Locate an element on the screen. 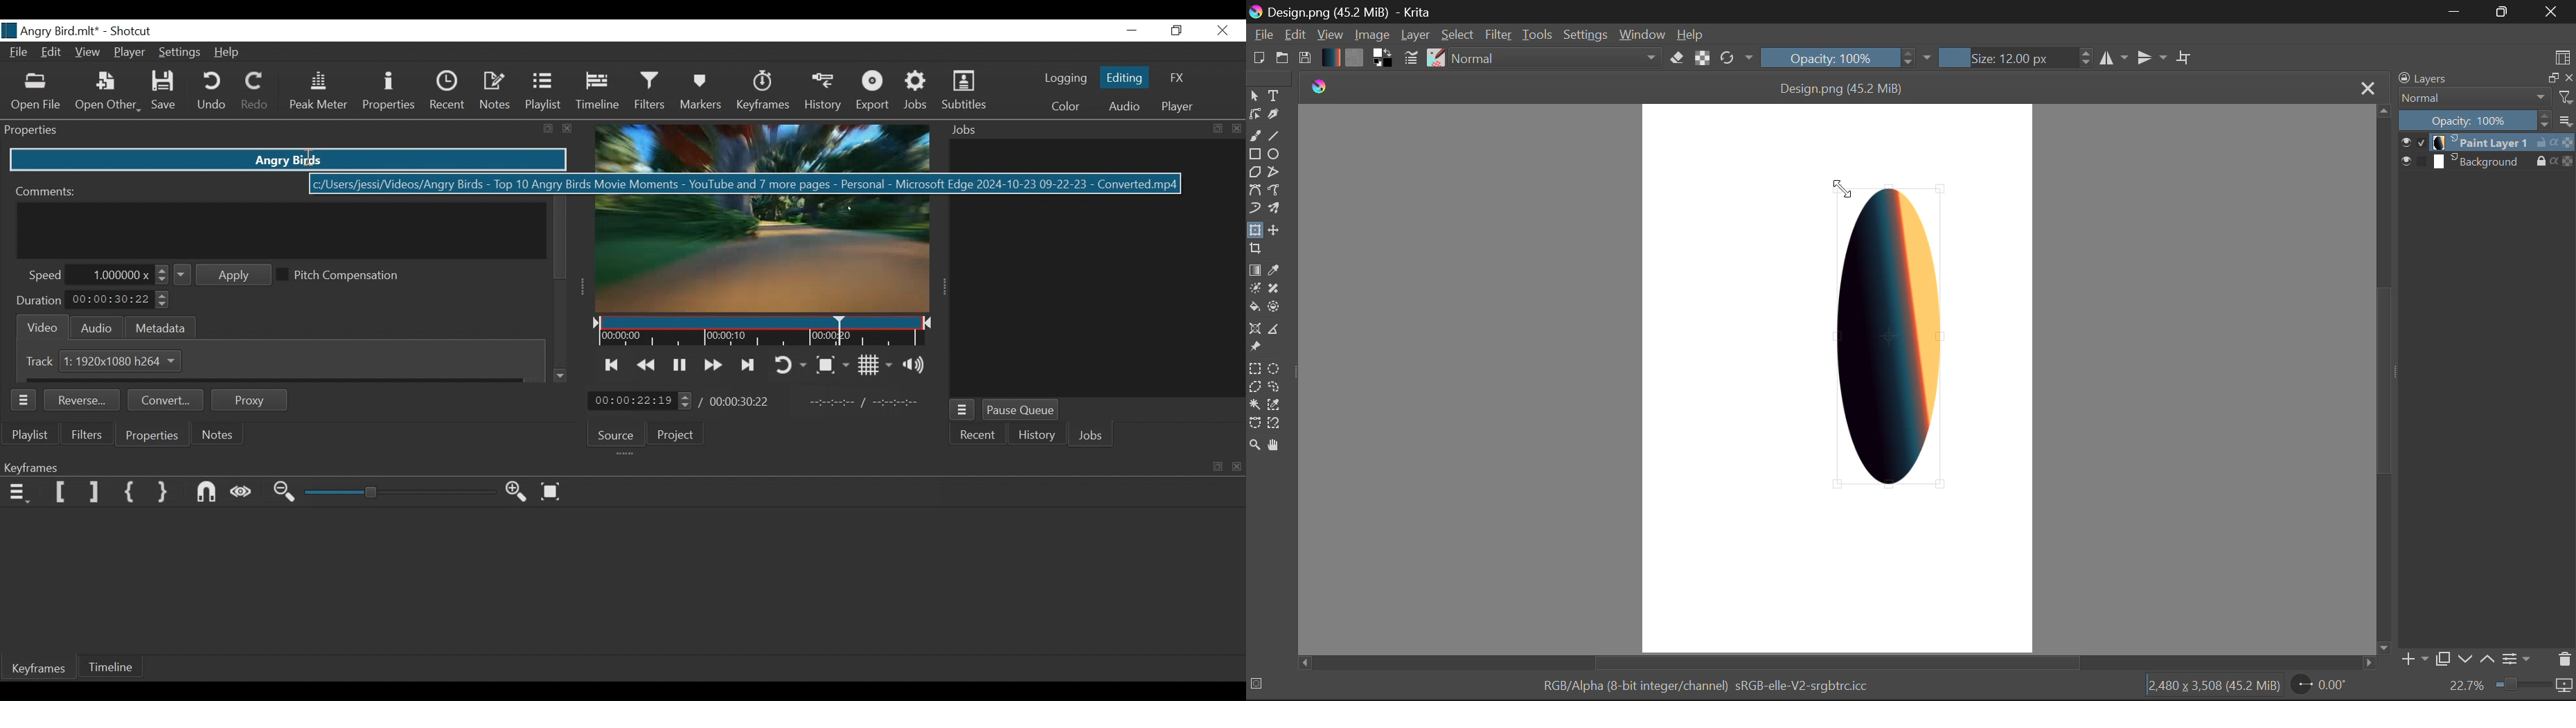 Image resolution: width=2576 pixels, height=728 pixels. Move Layer is located at coordinates (1272, 229).